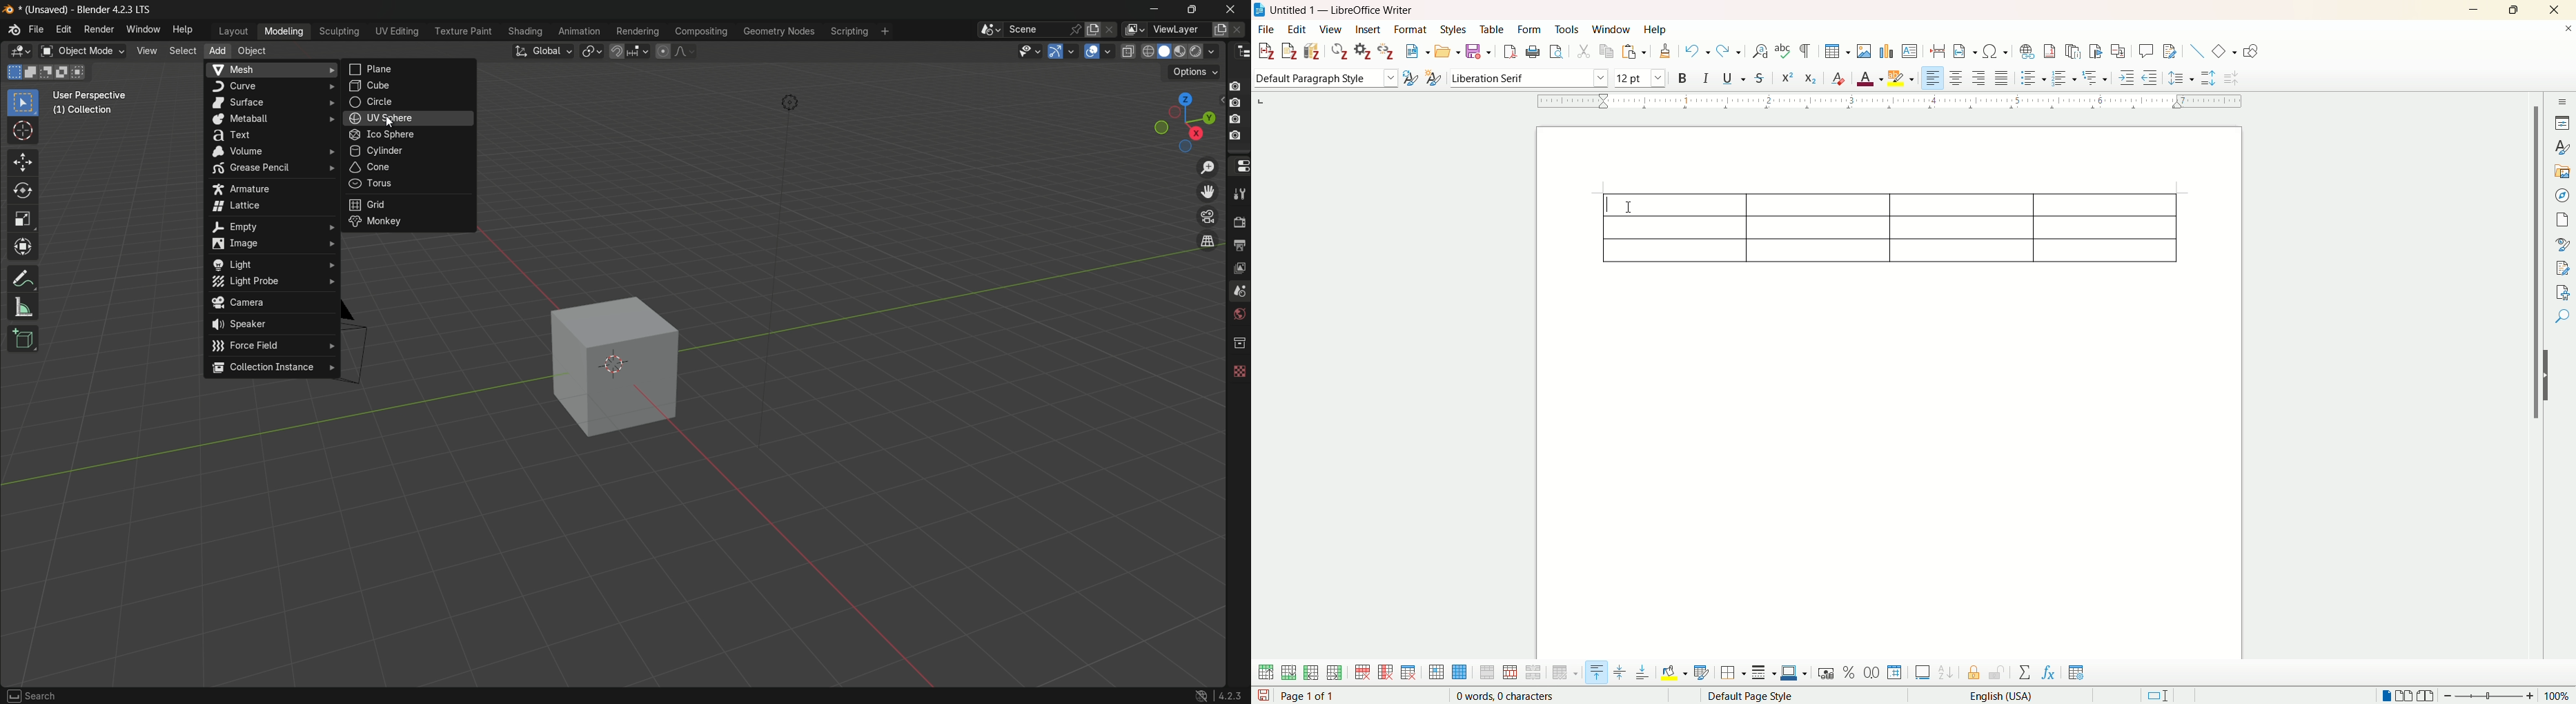 Image resolution: width=2576 pixels, height=728 pixels. I want to click on insert table, so click(1837, 52).